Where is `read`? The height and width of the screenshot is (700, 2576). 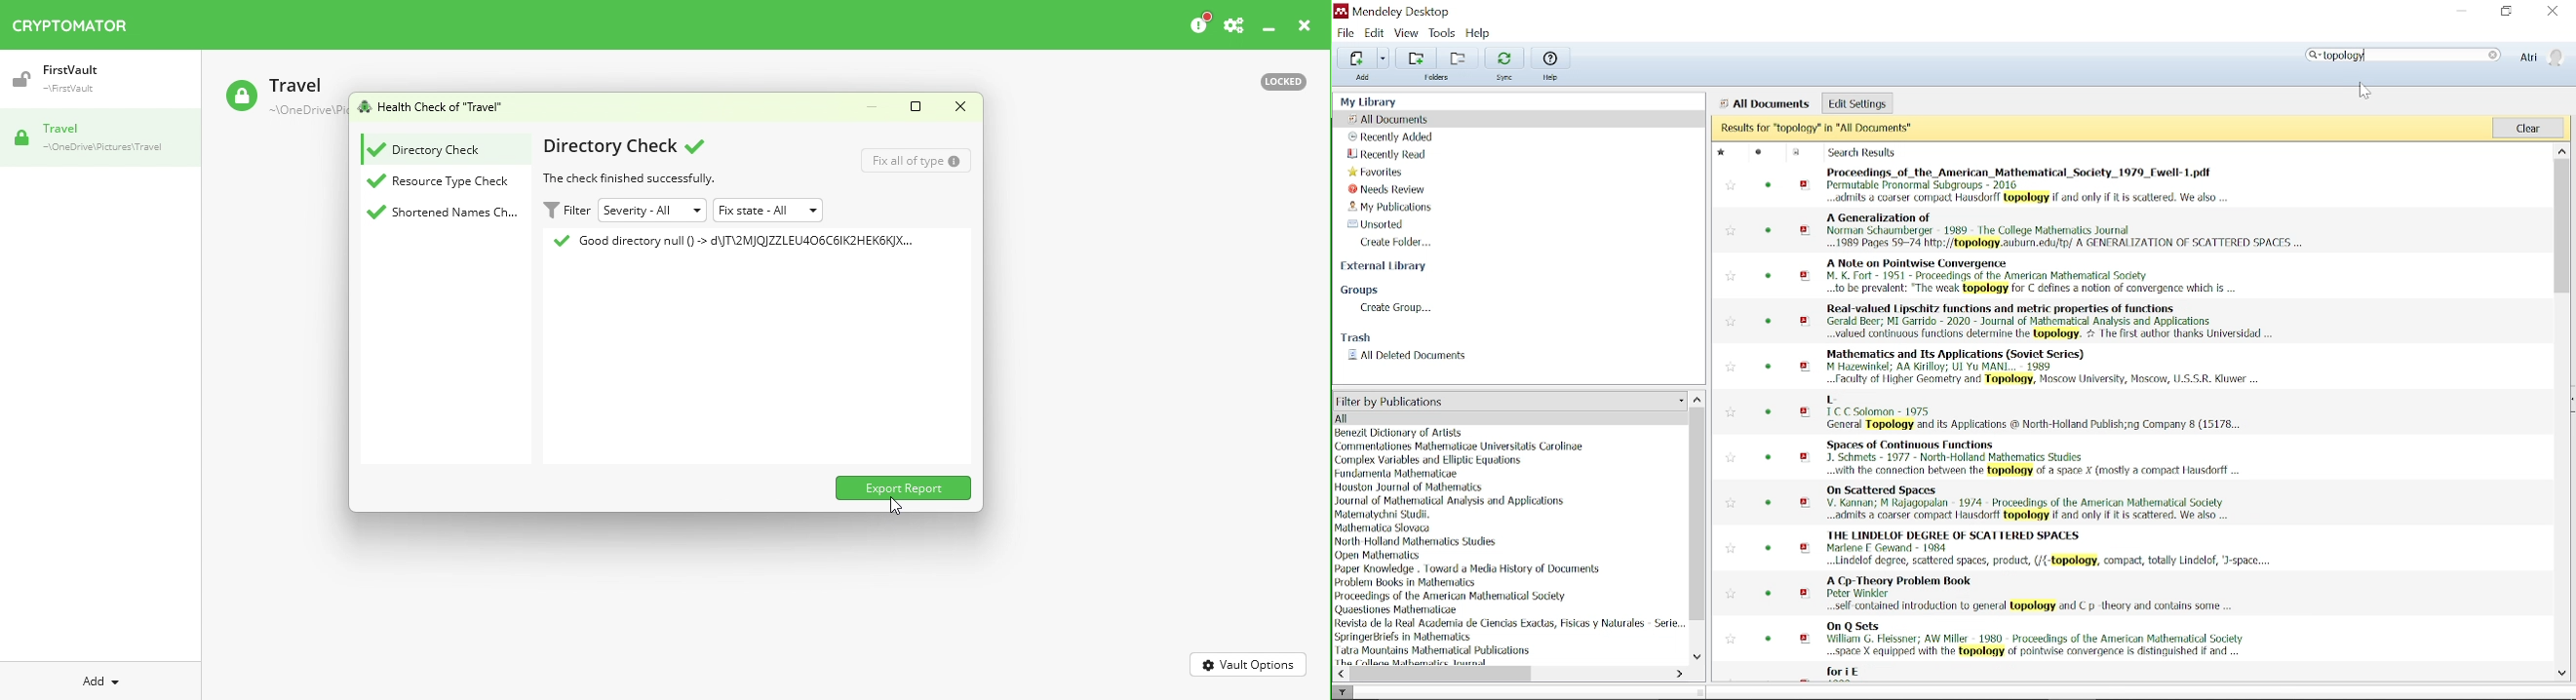
read is located at coordinates (1769, 368).